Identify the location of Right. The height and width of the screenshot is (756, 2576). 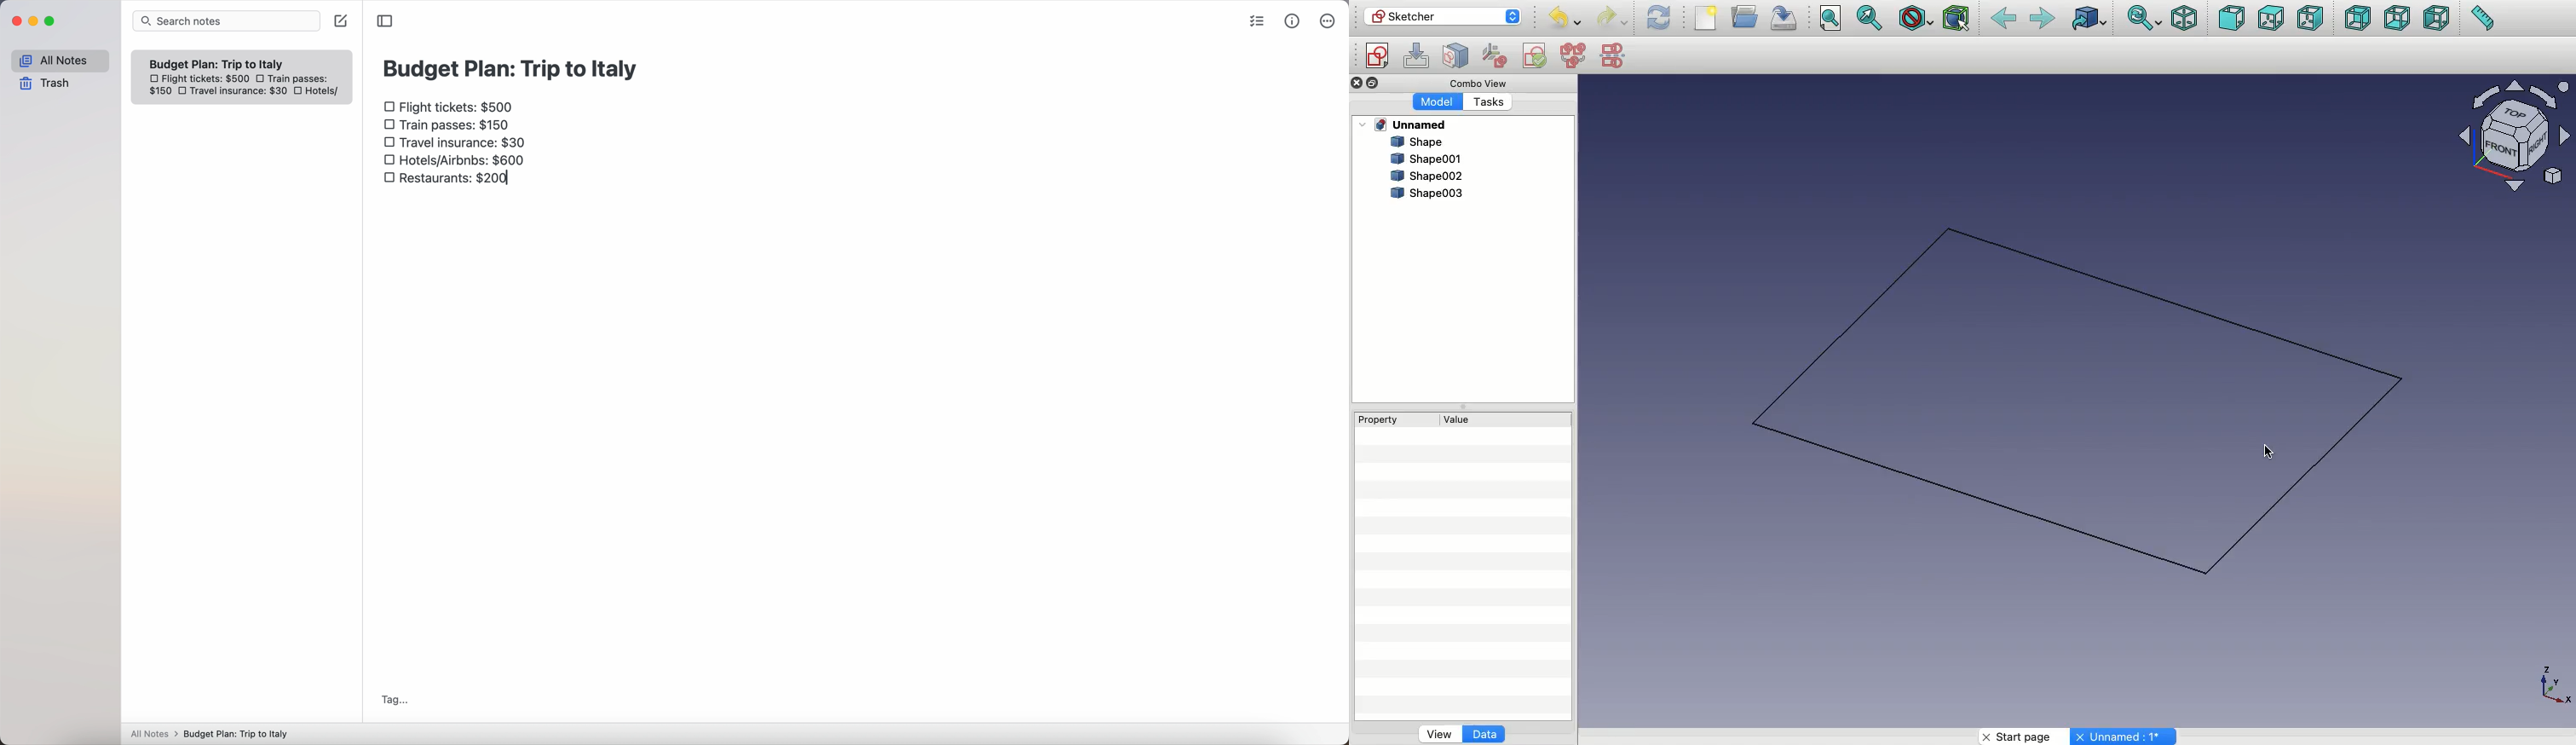
(2312, 20).